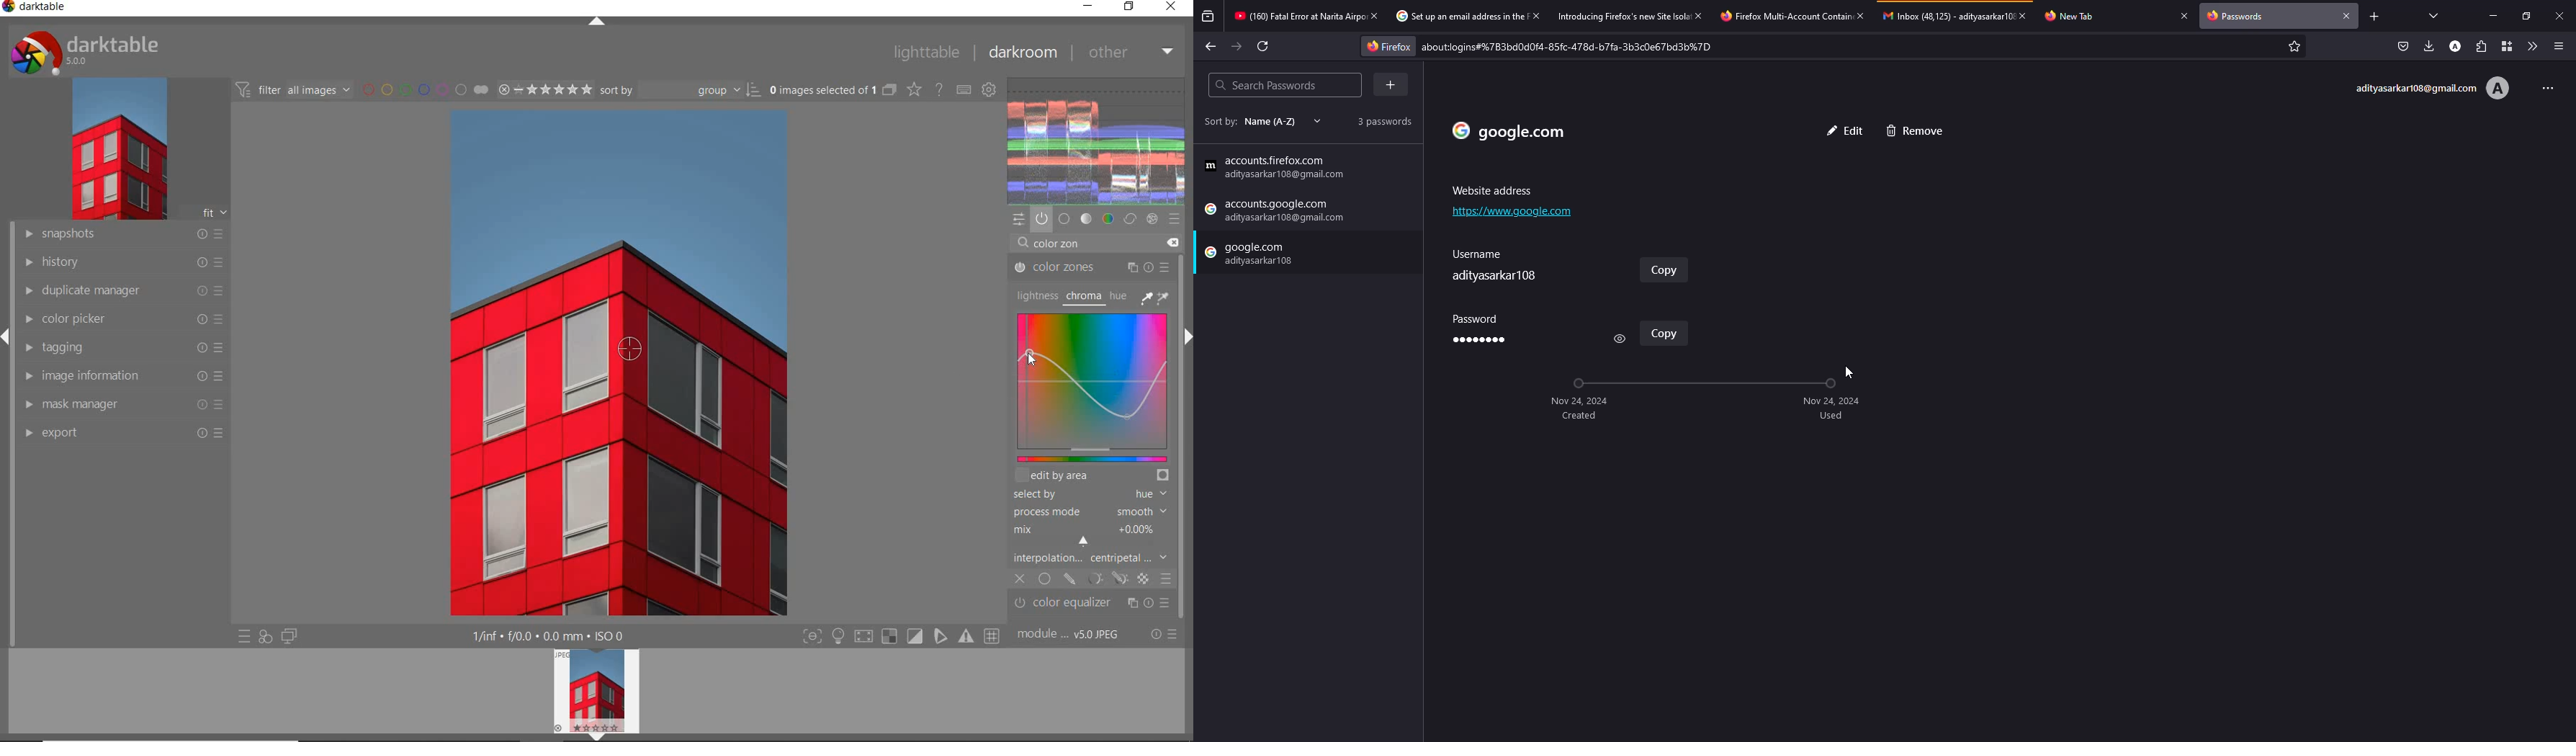 Image resolution: width=2576 pixels, height=756 pixels. What do you see at coordinates (1237, 47) in the screenshot?
I see `forward` at bounding box center [1237, 47].